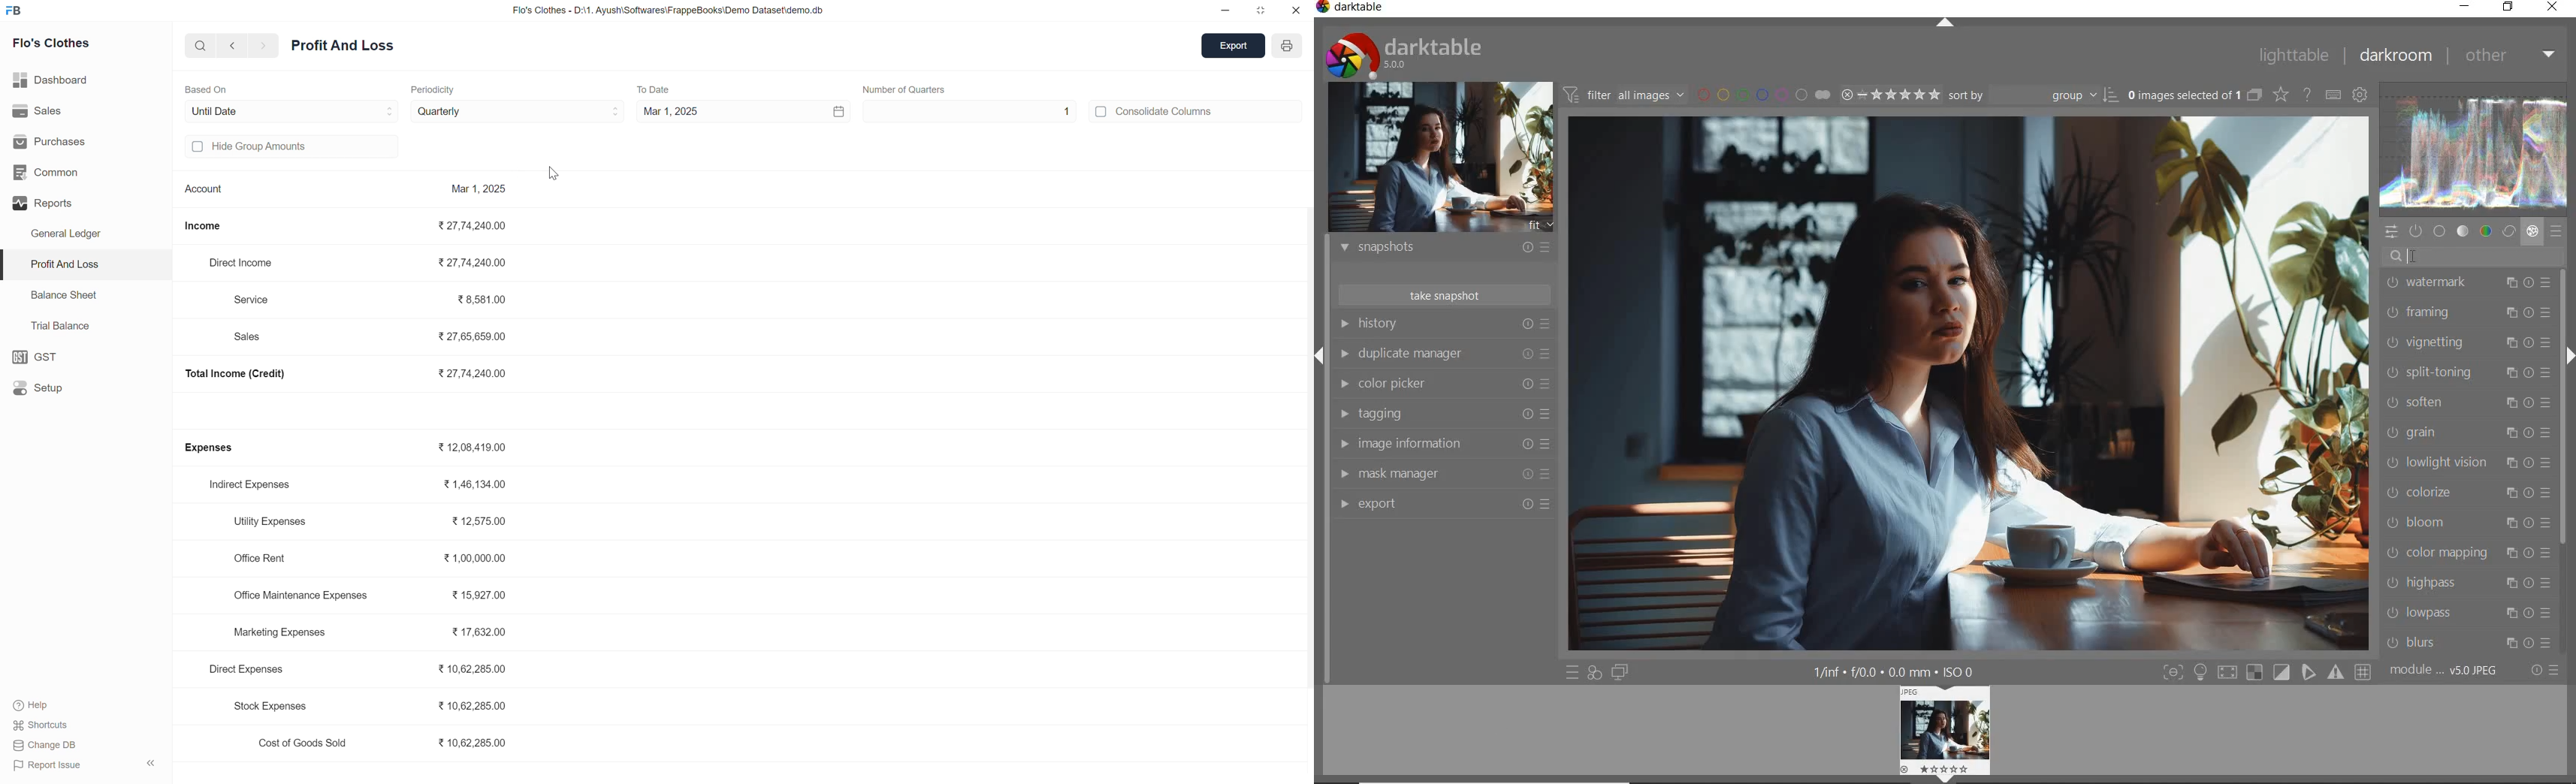 The height and width of the screenshot is (784, 2576). What do you see at coordinates (249, 376) in the screenshot?
I see `Total Income (Credit)` at bounding box center [249, 376].